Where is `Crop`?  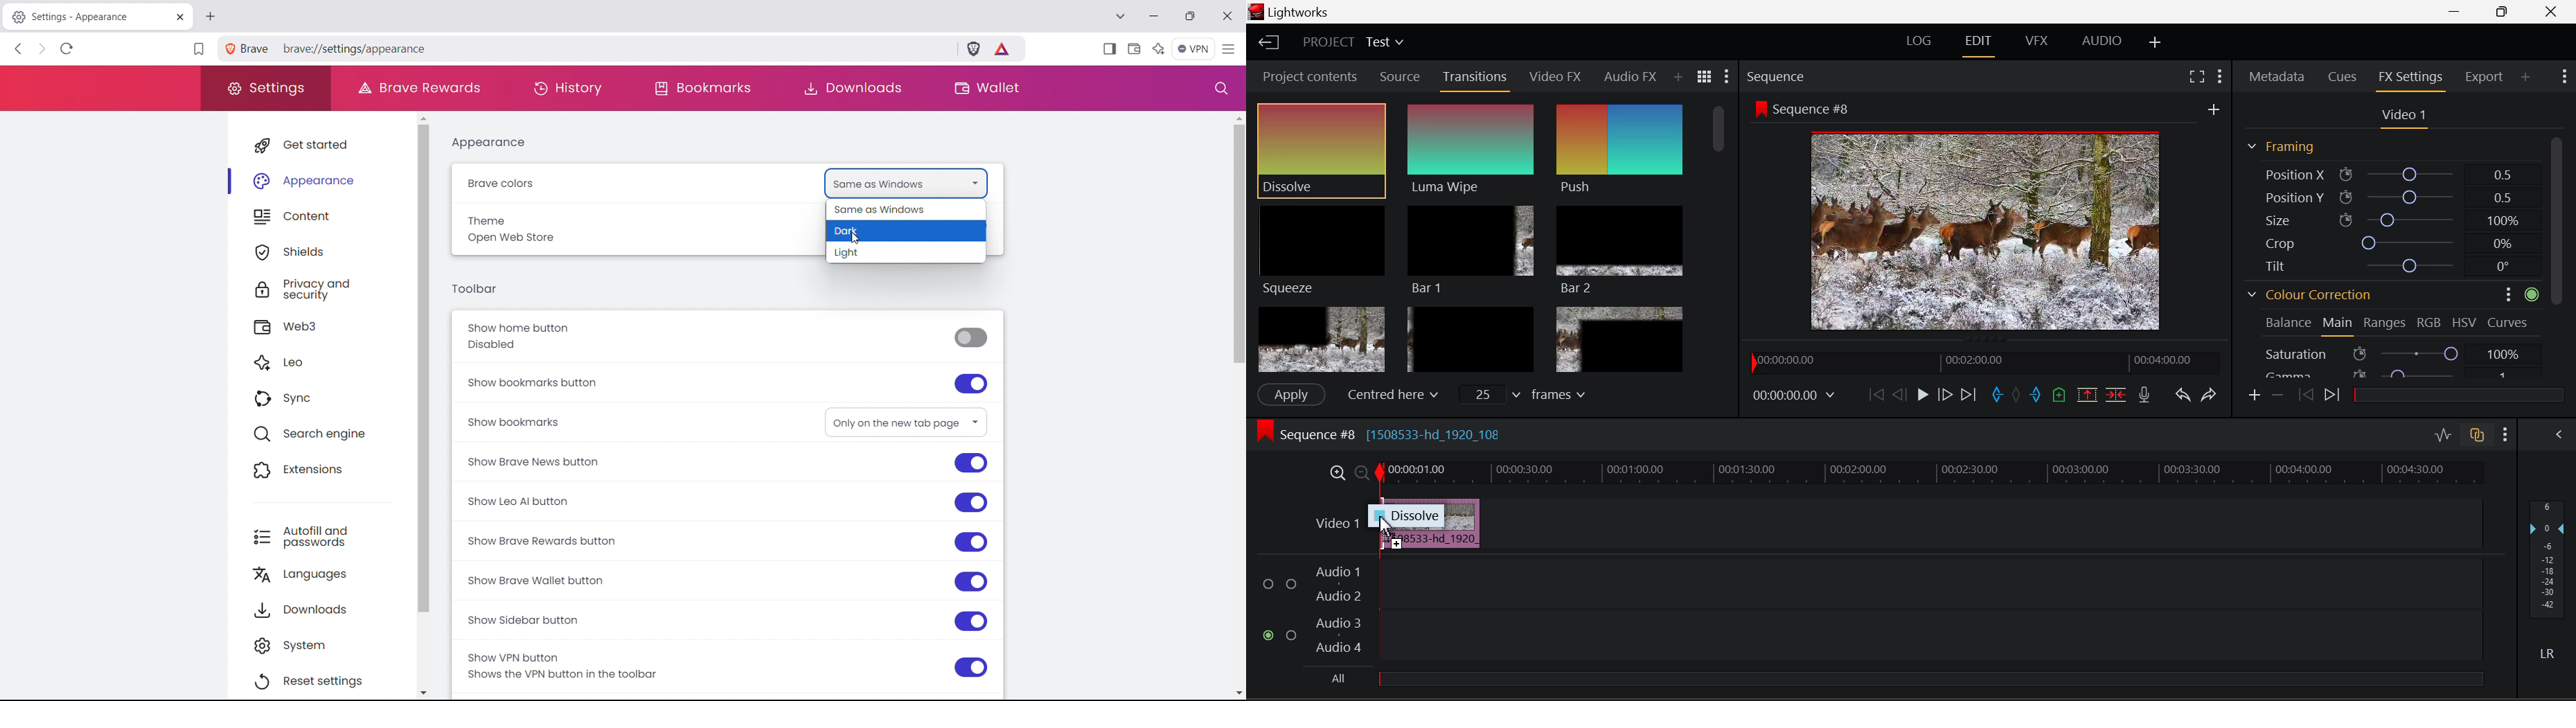 Crop is located at coordinates (2386, 242).